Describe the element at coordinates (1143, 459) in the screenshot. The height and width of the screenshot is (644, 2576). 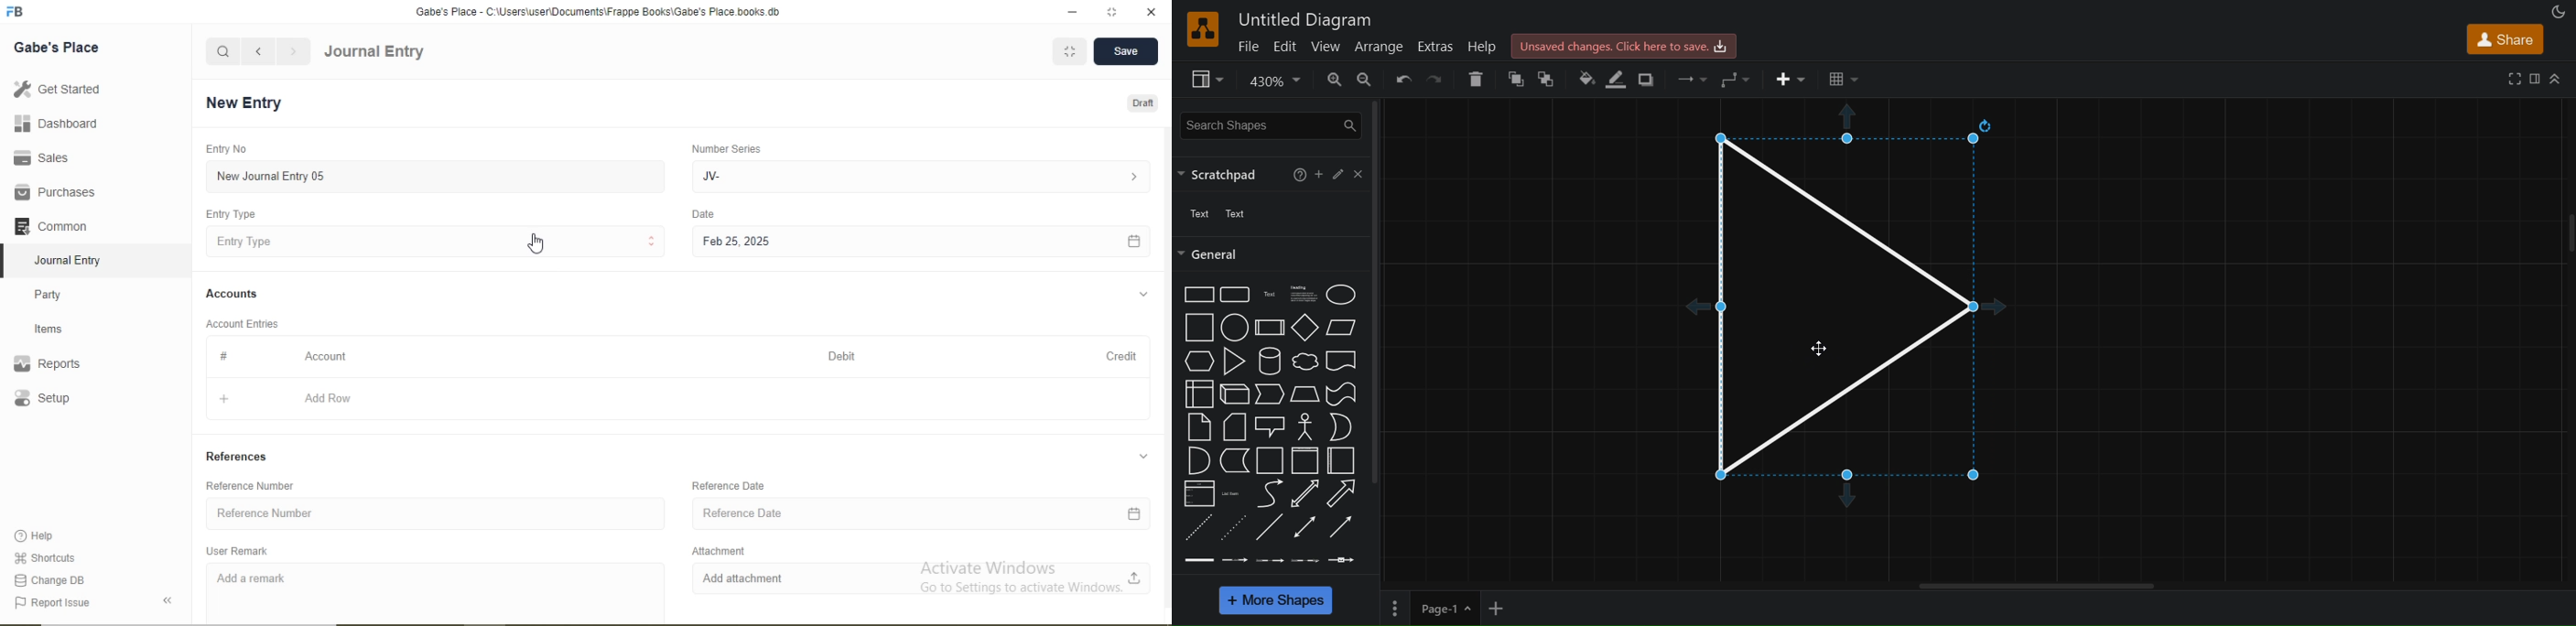
I see `collapse/expand` at that location.